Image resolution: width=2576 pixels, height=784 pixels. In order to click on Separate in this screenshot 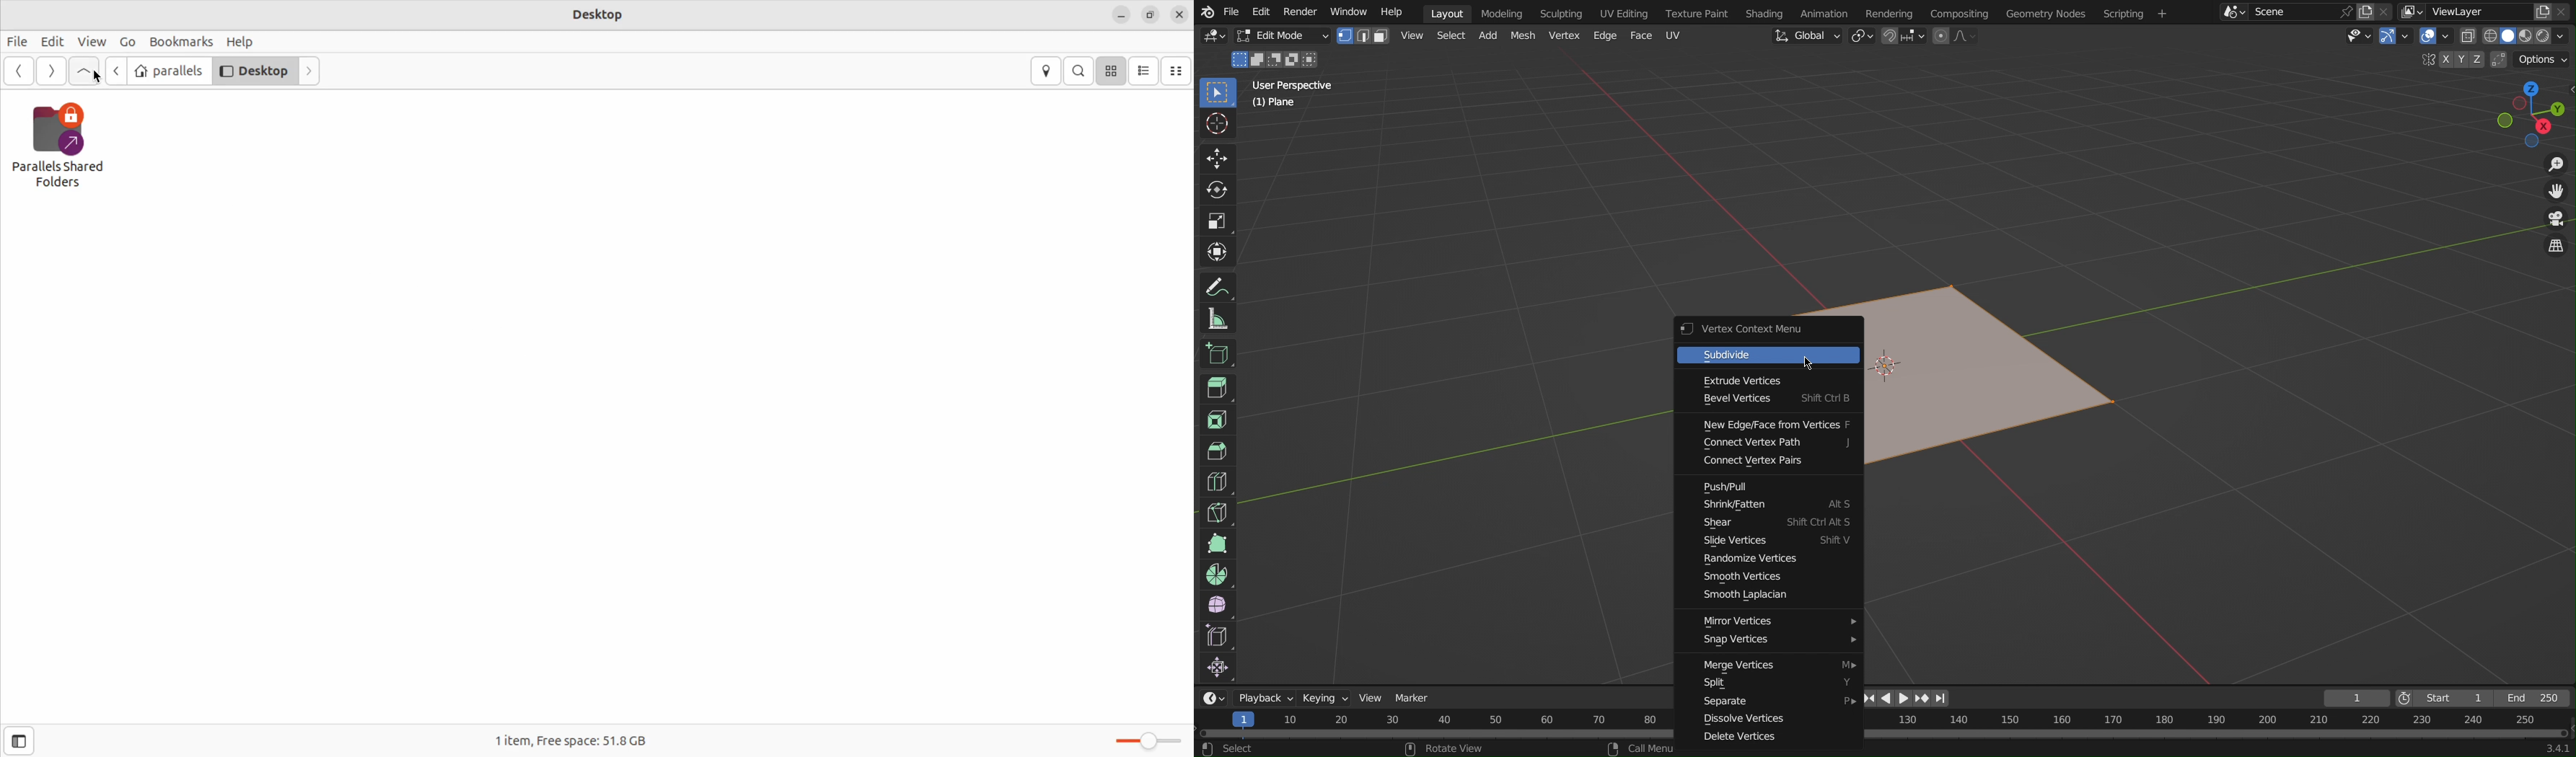, I will do `click(1773, 702)`.